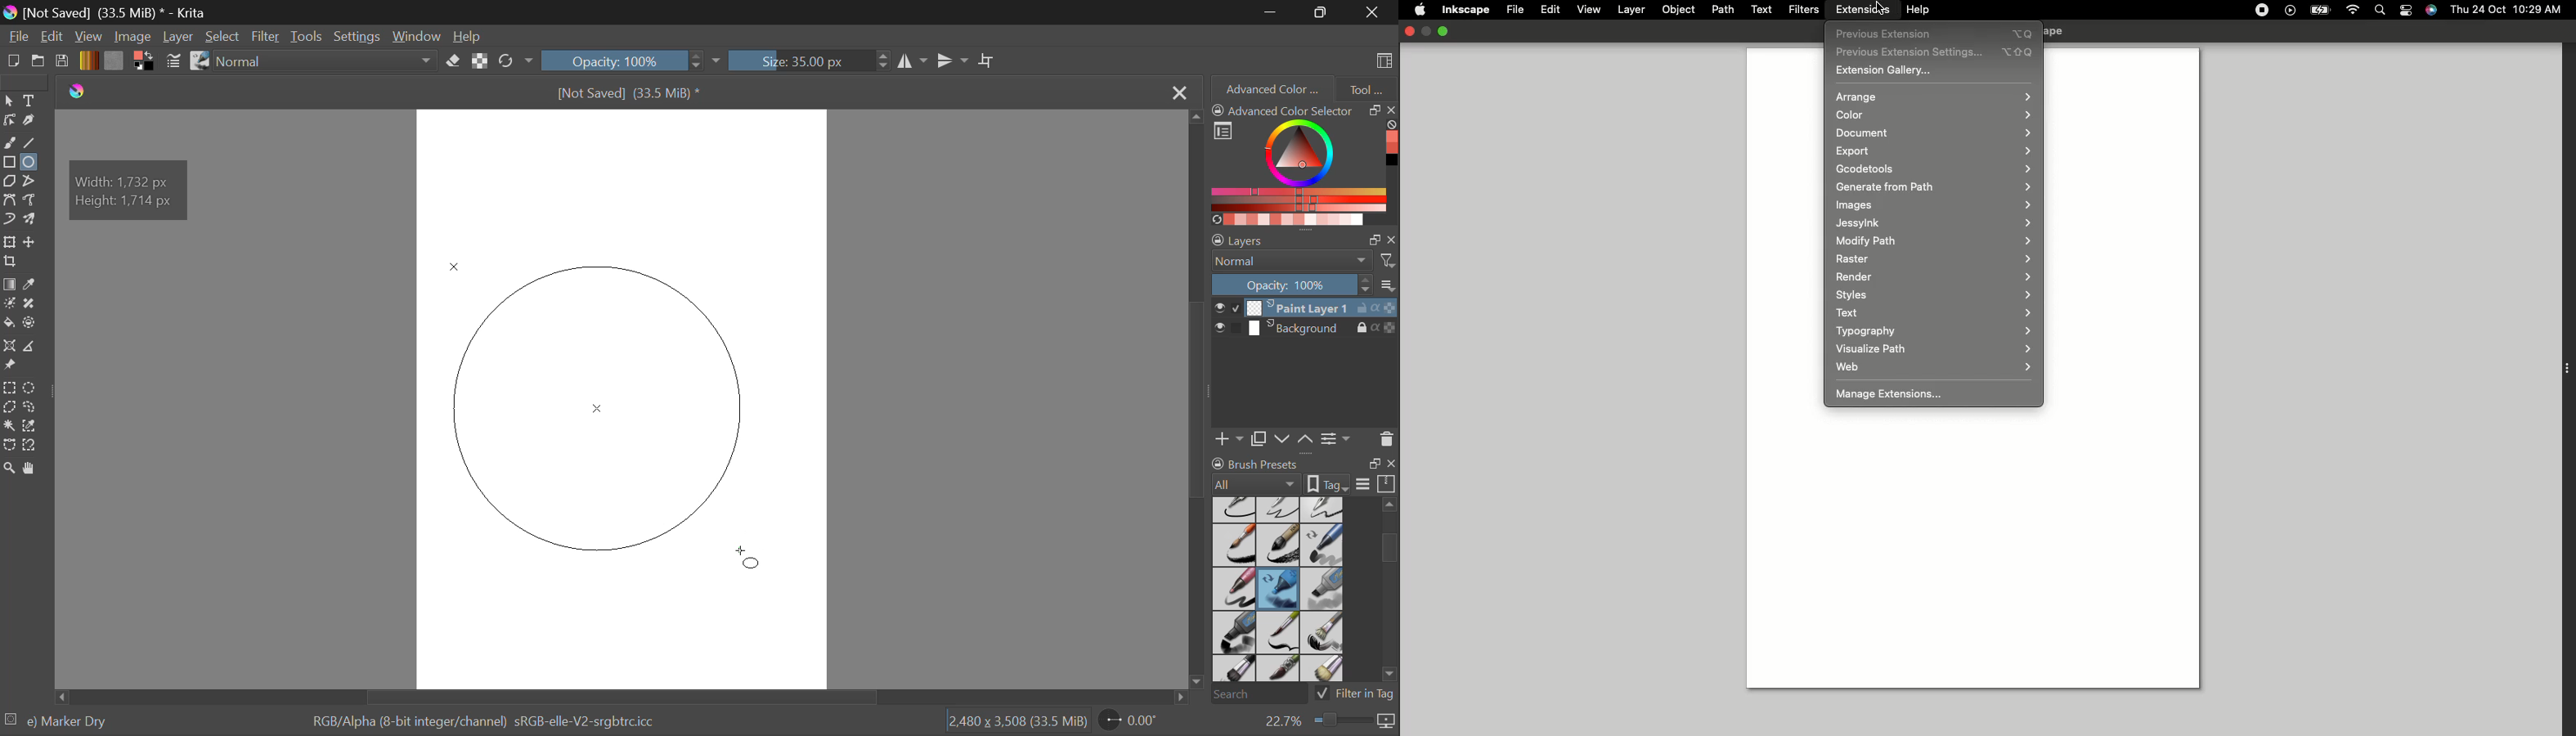 The width and height of the screenshot is (2576, 756). What do you see at coordinates (1280, 632) in the screenshot?
I see `Bristles-1 Details` at bounding box center [1280, 632].